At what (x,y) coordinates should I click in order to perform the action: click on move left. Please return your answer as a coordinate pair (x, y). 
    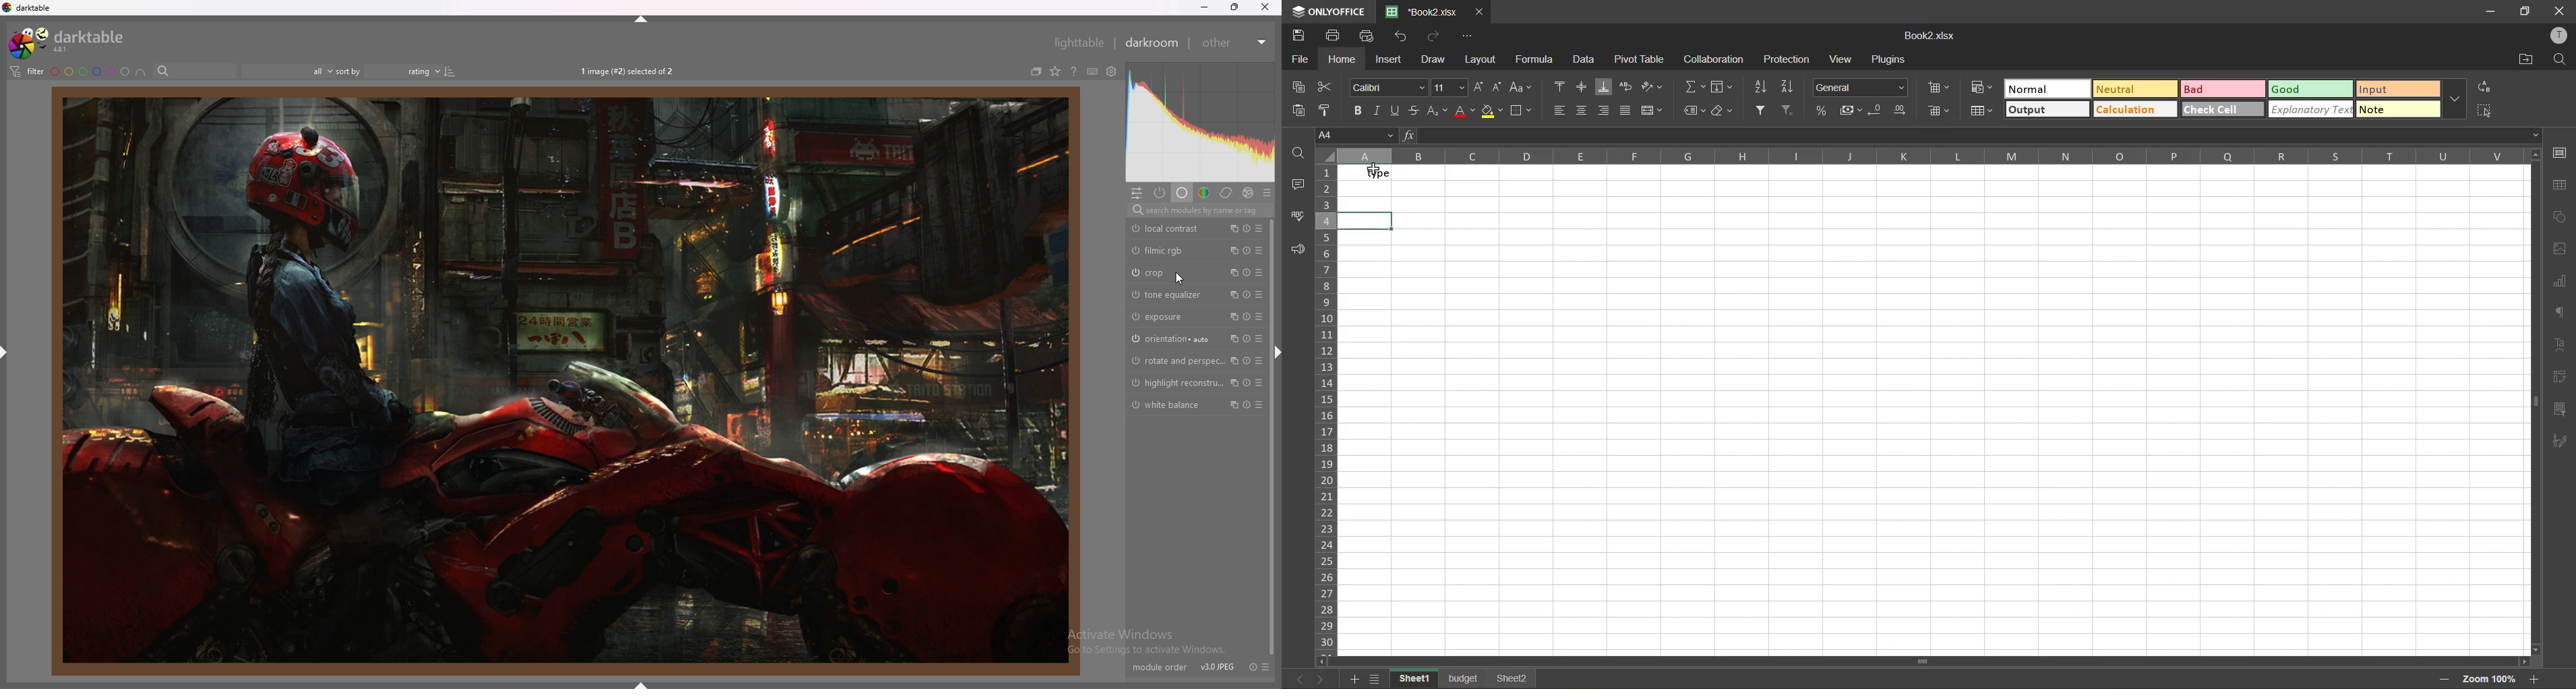
    Looking at the image, I should click on (1327, 660).